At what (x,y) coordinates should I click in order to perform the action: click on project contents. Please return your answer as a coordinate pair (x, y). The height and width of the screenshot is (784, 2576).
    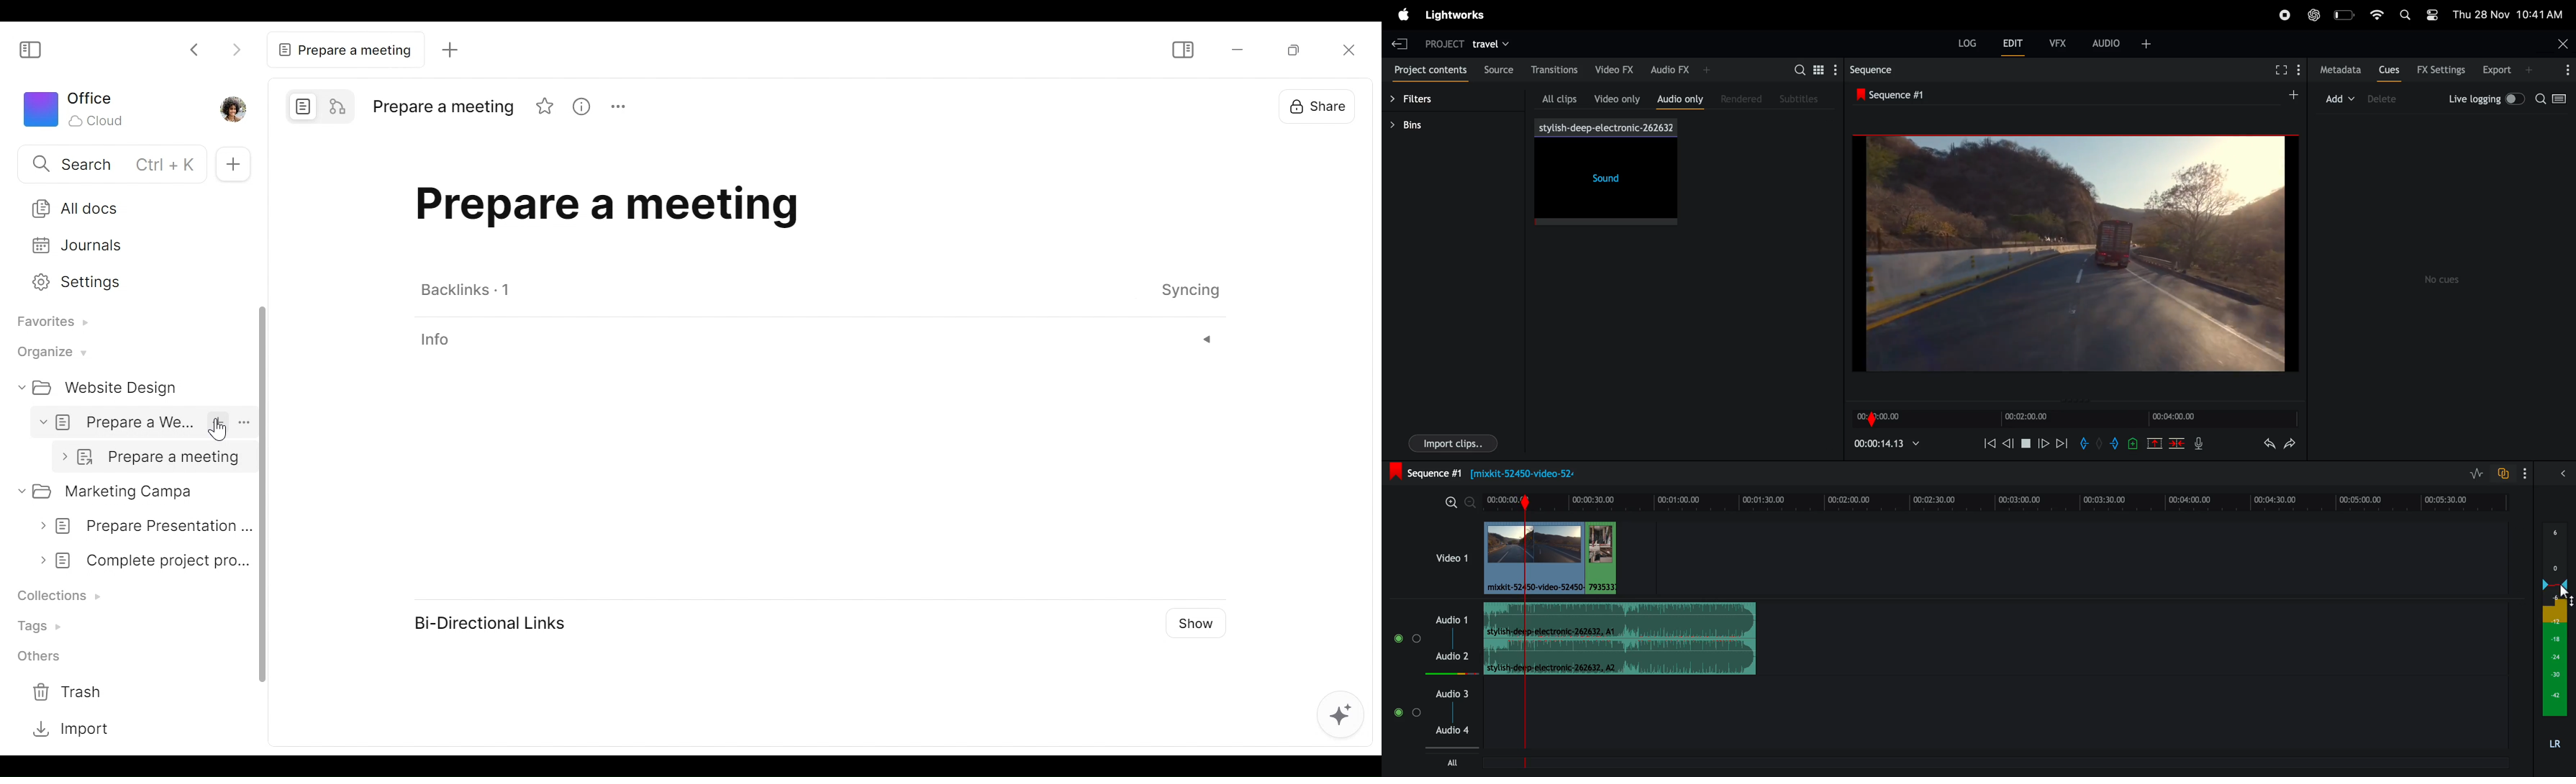
    Looking at the image, I should click on (1429, 67).